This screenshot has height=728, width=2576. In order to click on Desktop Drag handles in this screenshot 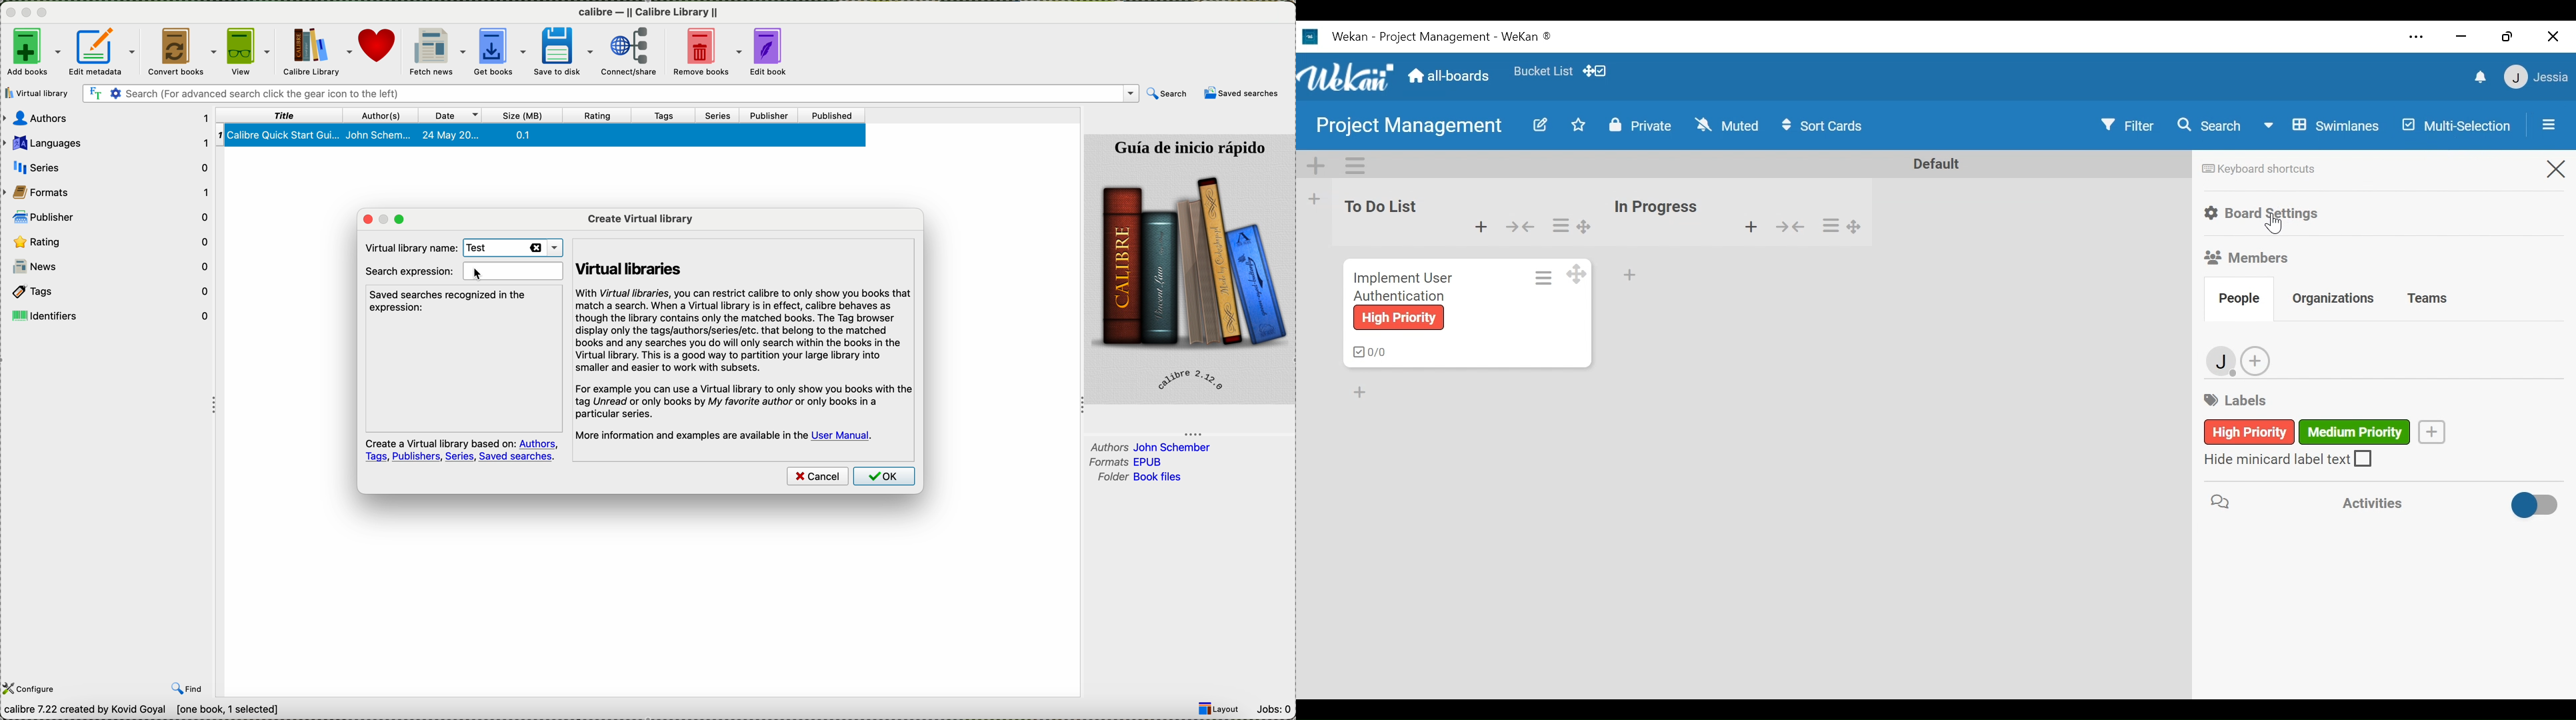, I will do `click(1575, 274)`.